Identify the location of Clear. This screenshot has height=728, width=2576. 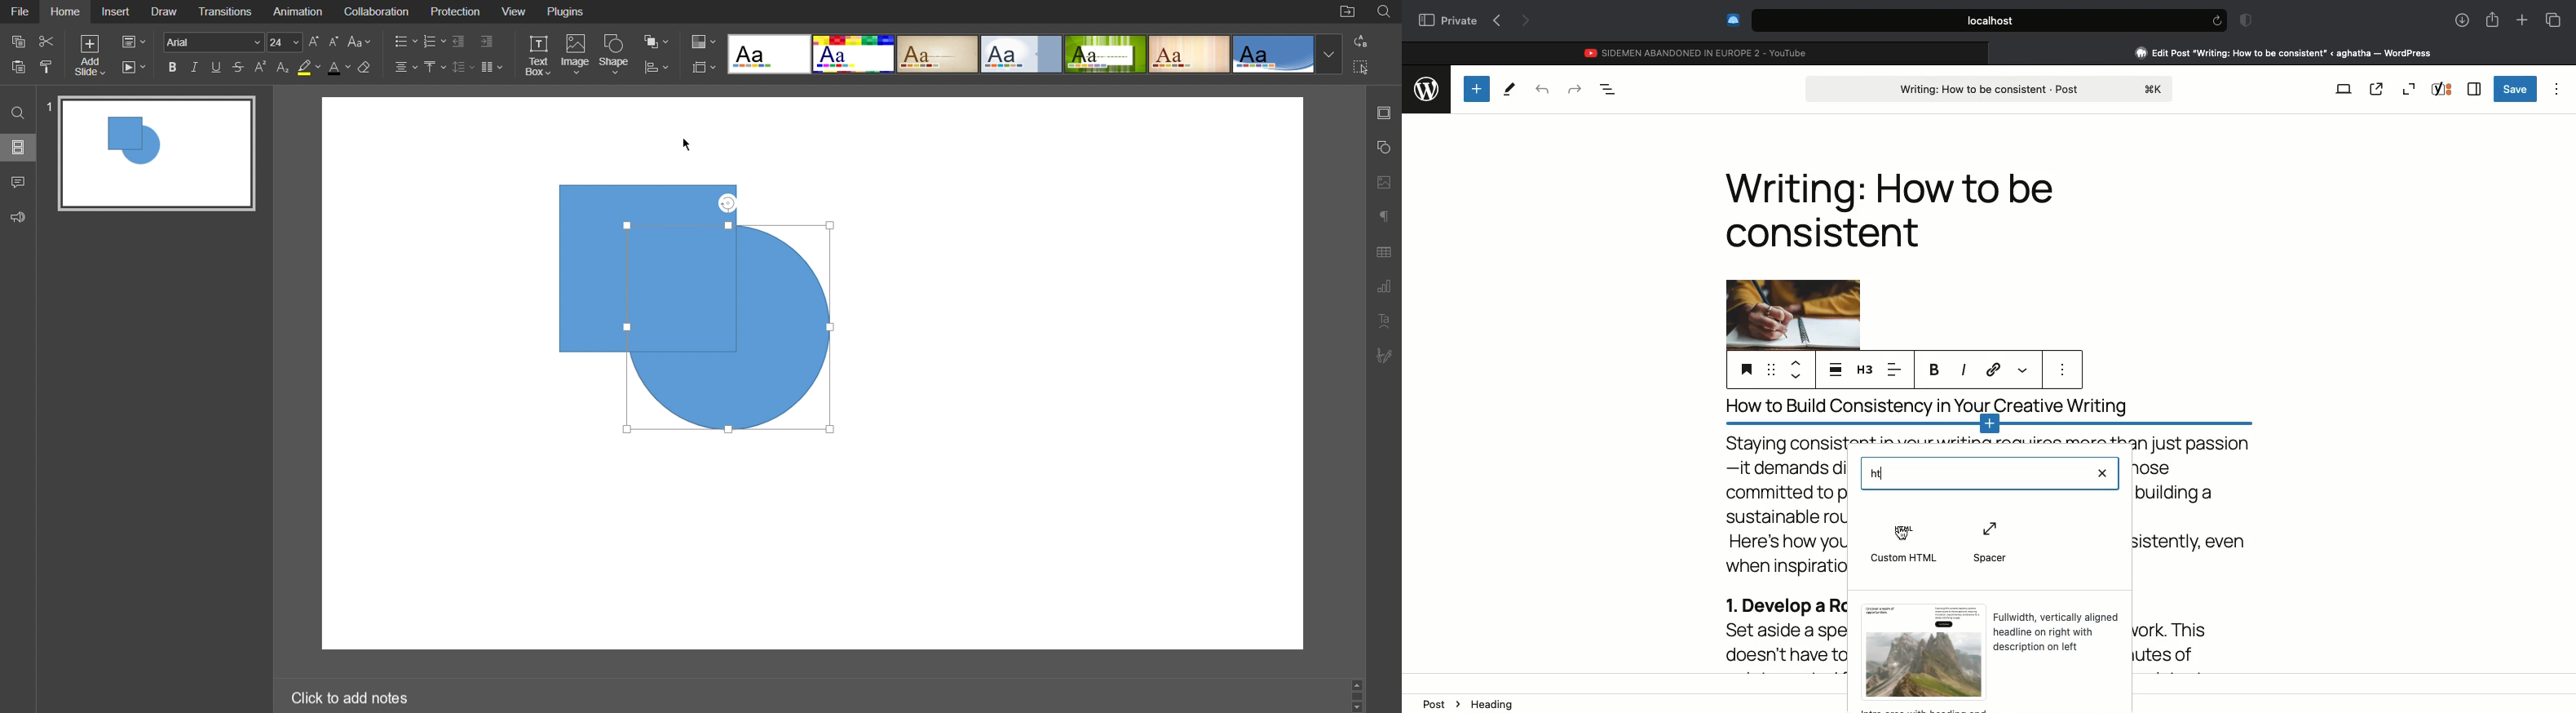
(2104, 473).